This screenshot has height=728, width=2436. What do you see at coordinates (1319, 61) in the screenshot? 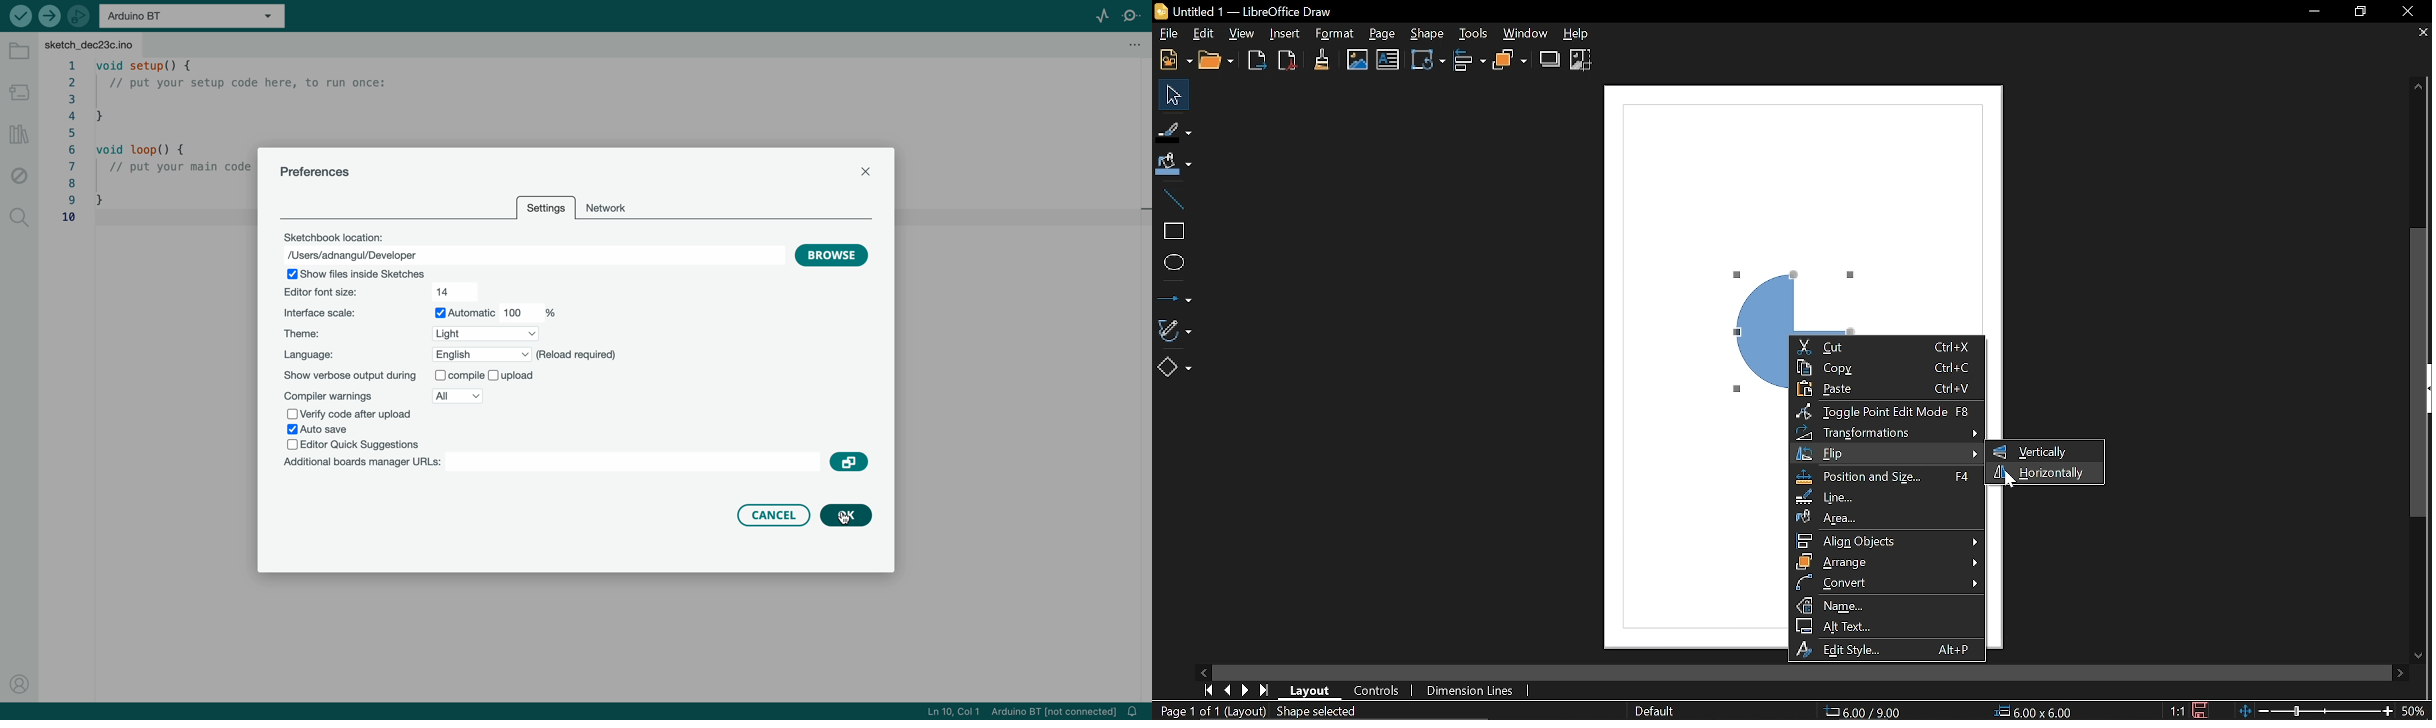
I see `Clone` at bounding box center [1319, 61].